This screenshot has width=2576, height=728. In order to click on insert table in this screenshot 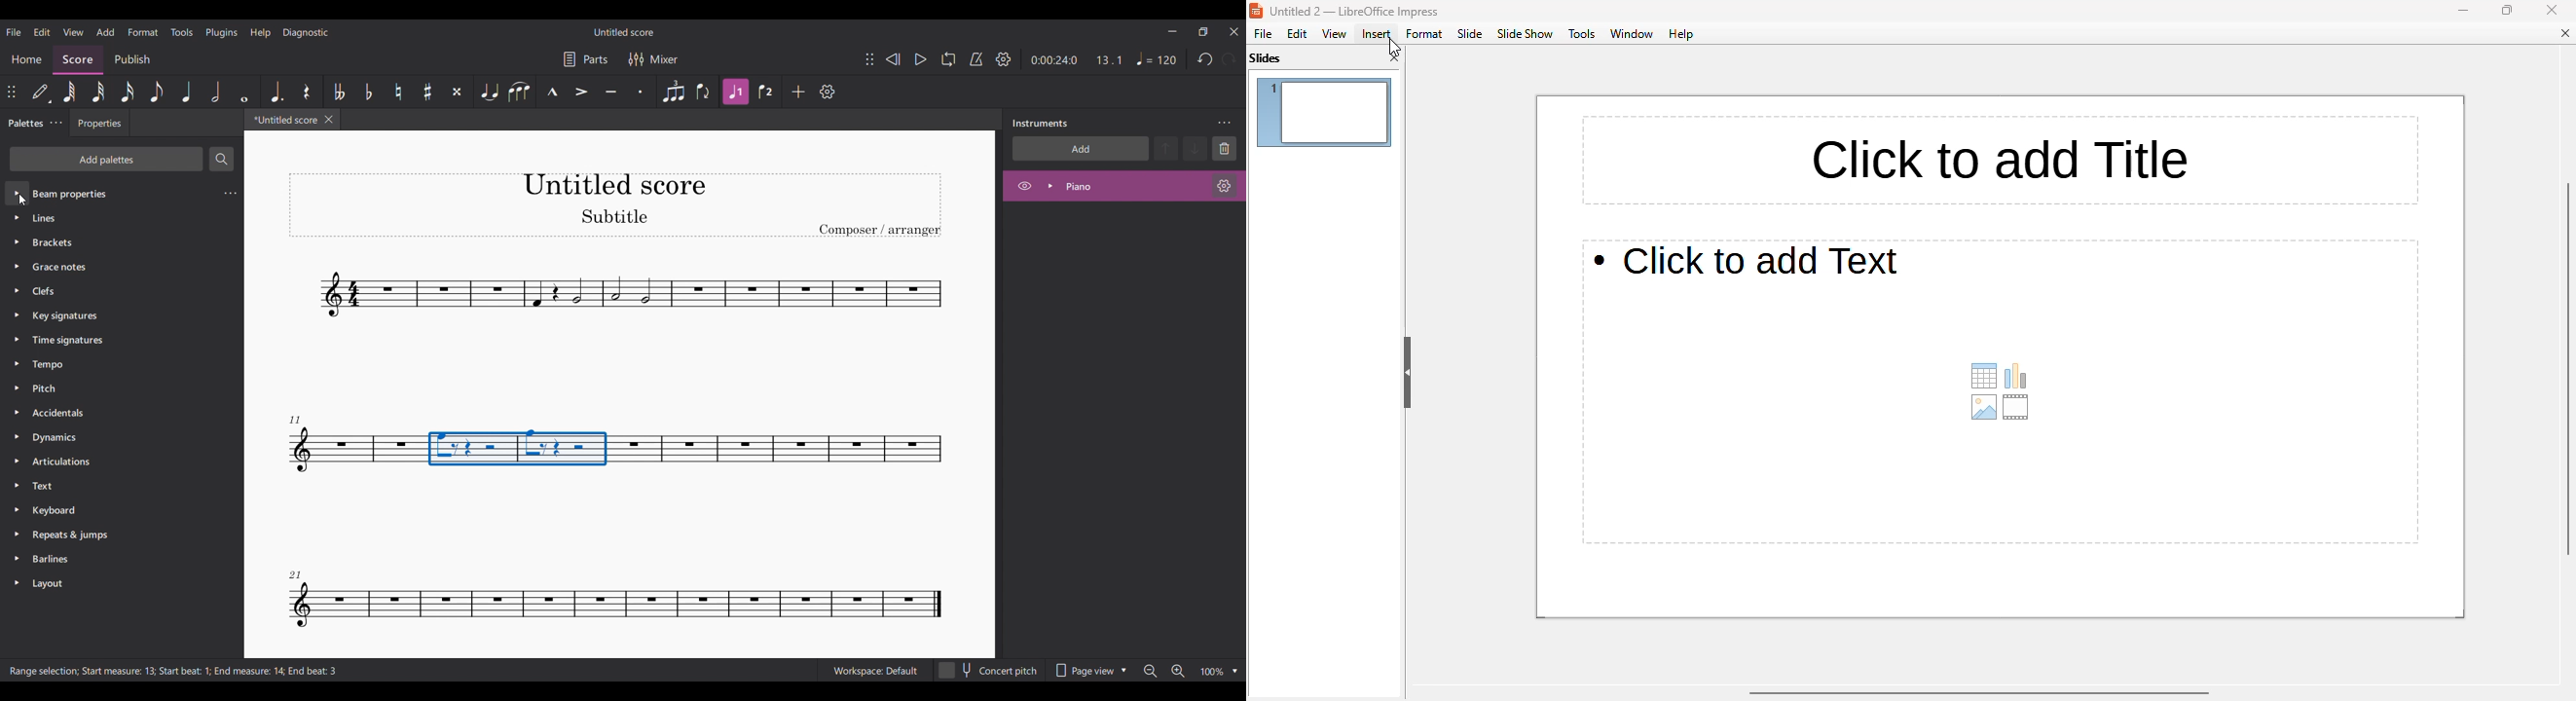, I will do `click(1984, 376)`.